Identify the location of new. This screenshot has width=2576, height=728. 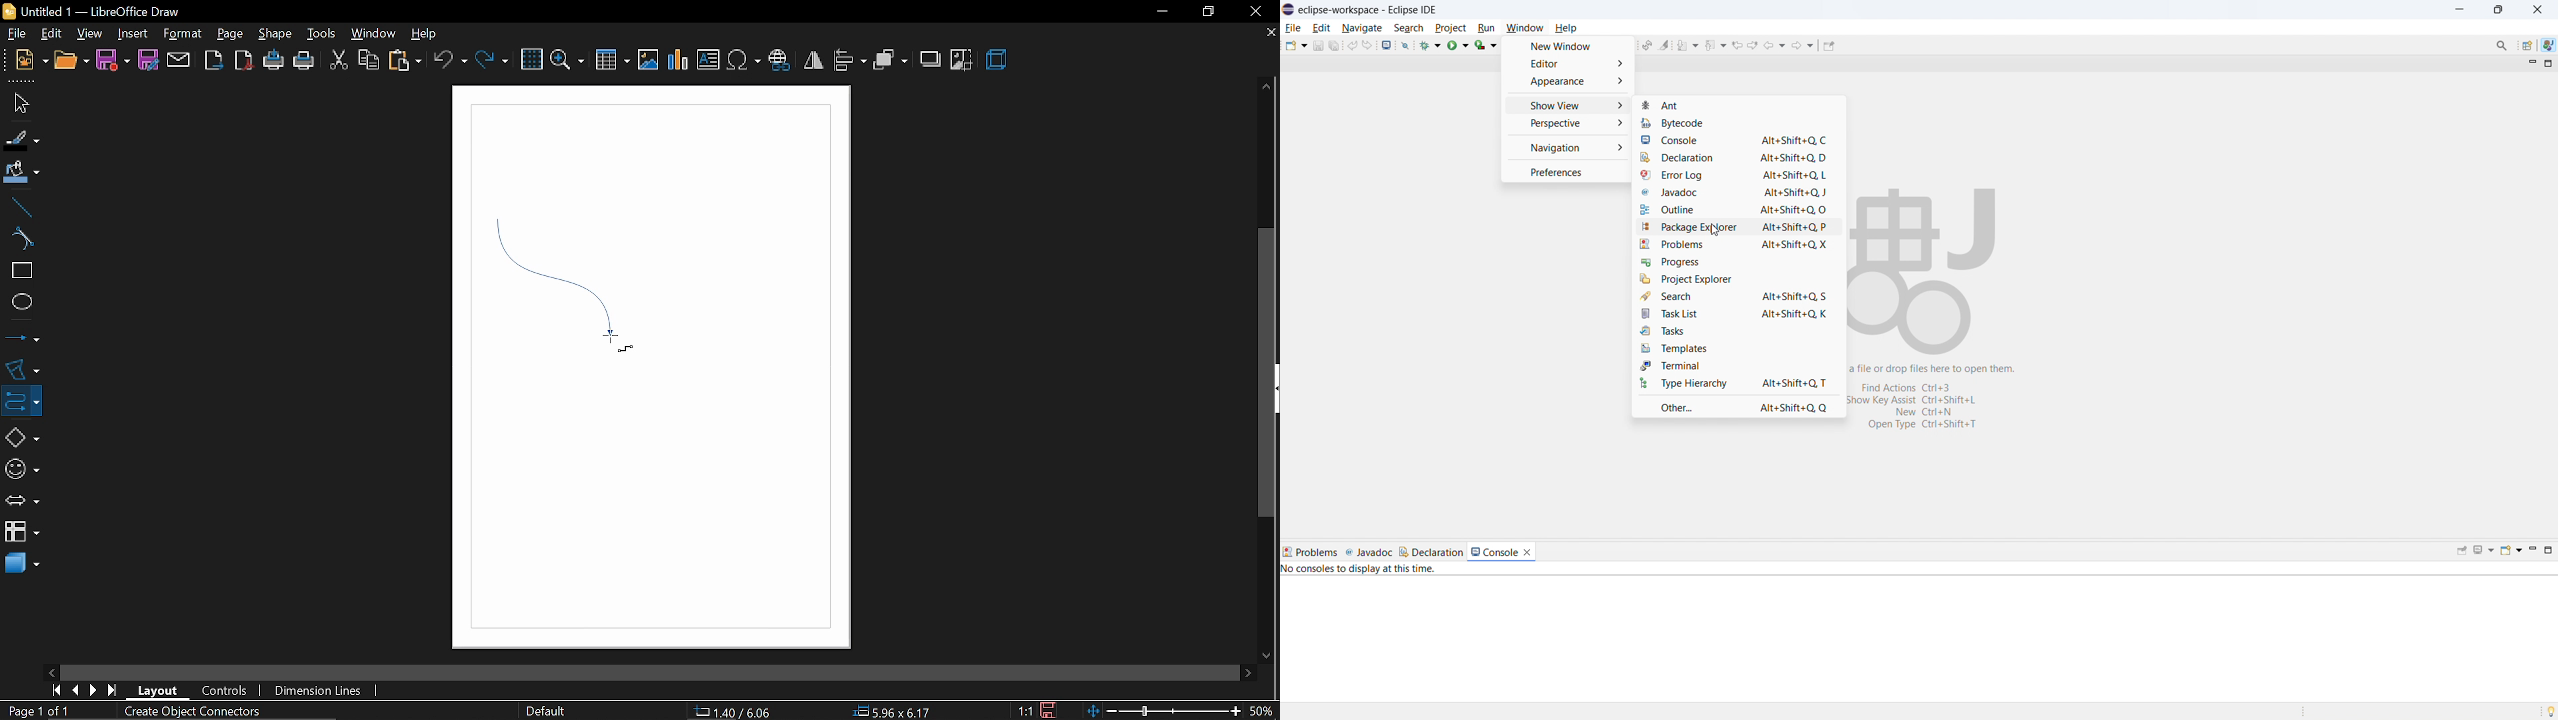
(24, 62).